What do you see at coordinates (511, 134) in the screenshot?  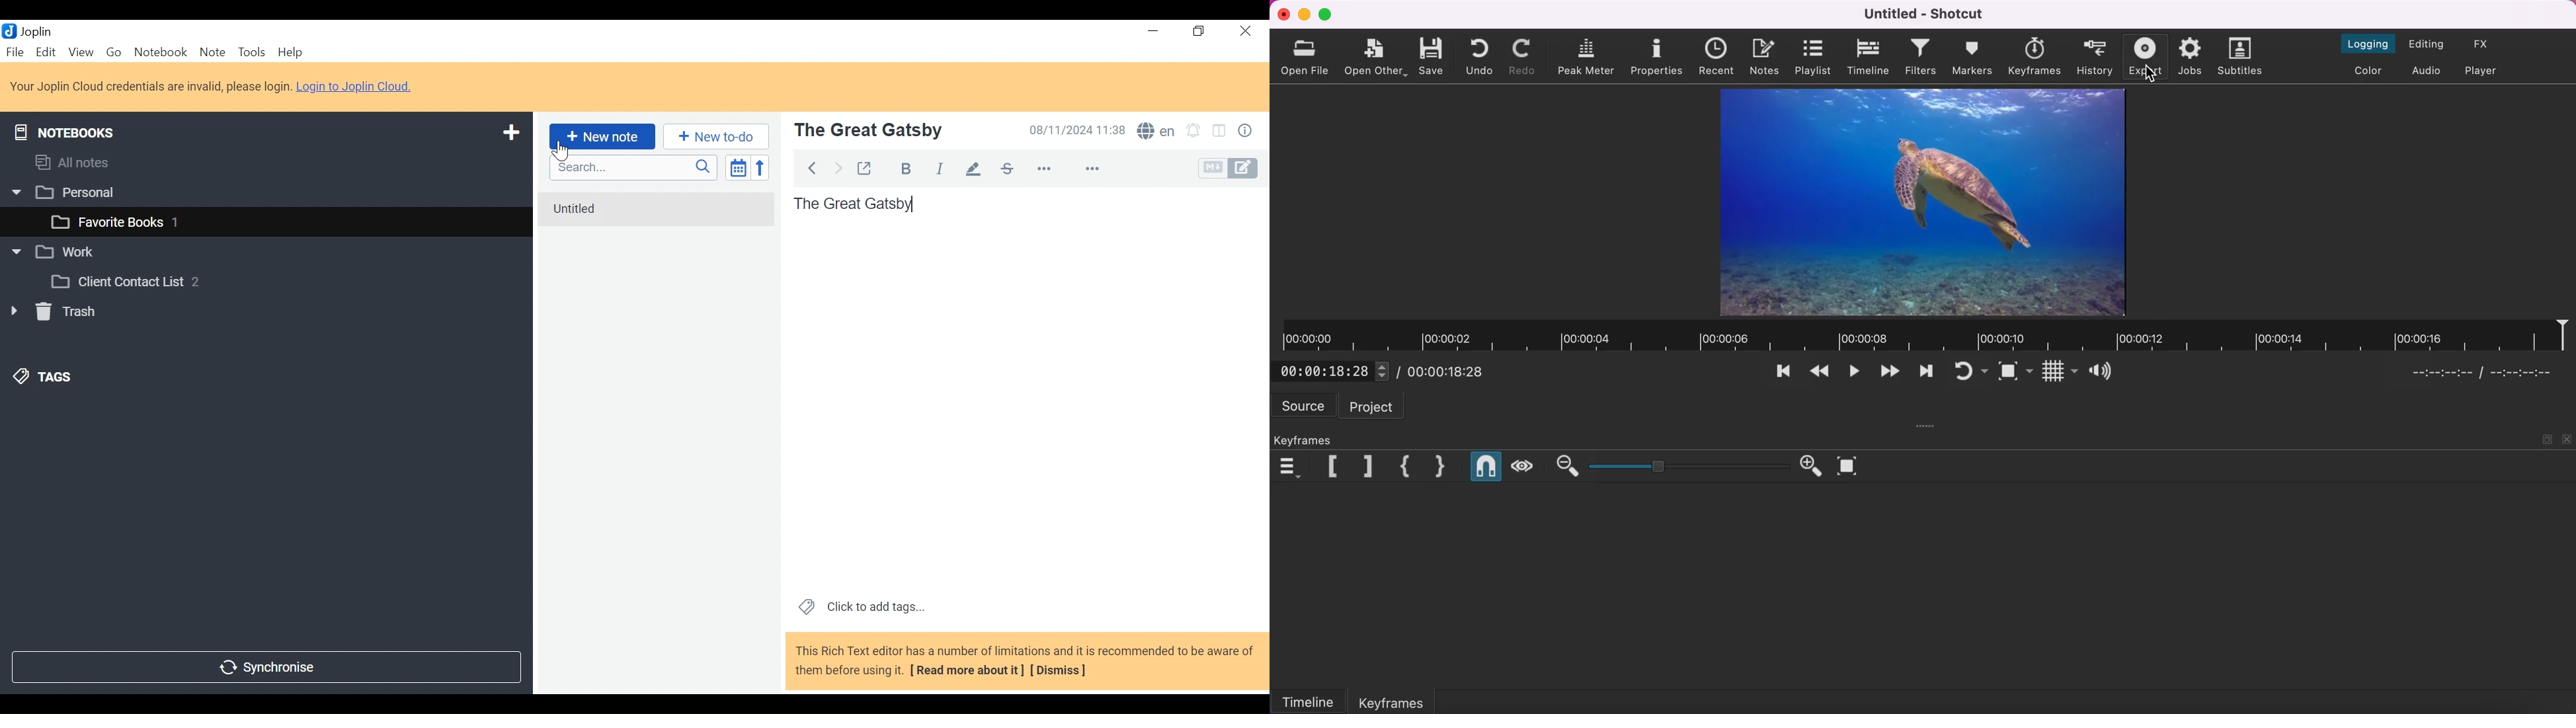 I see `Add new notebook` at bounding box center [511, 134].